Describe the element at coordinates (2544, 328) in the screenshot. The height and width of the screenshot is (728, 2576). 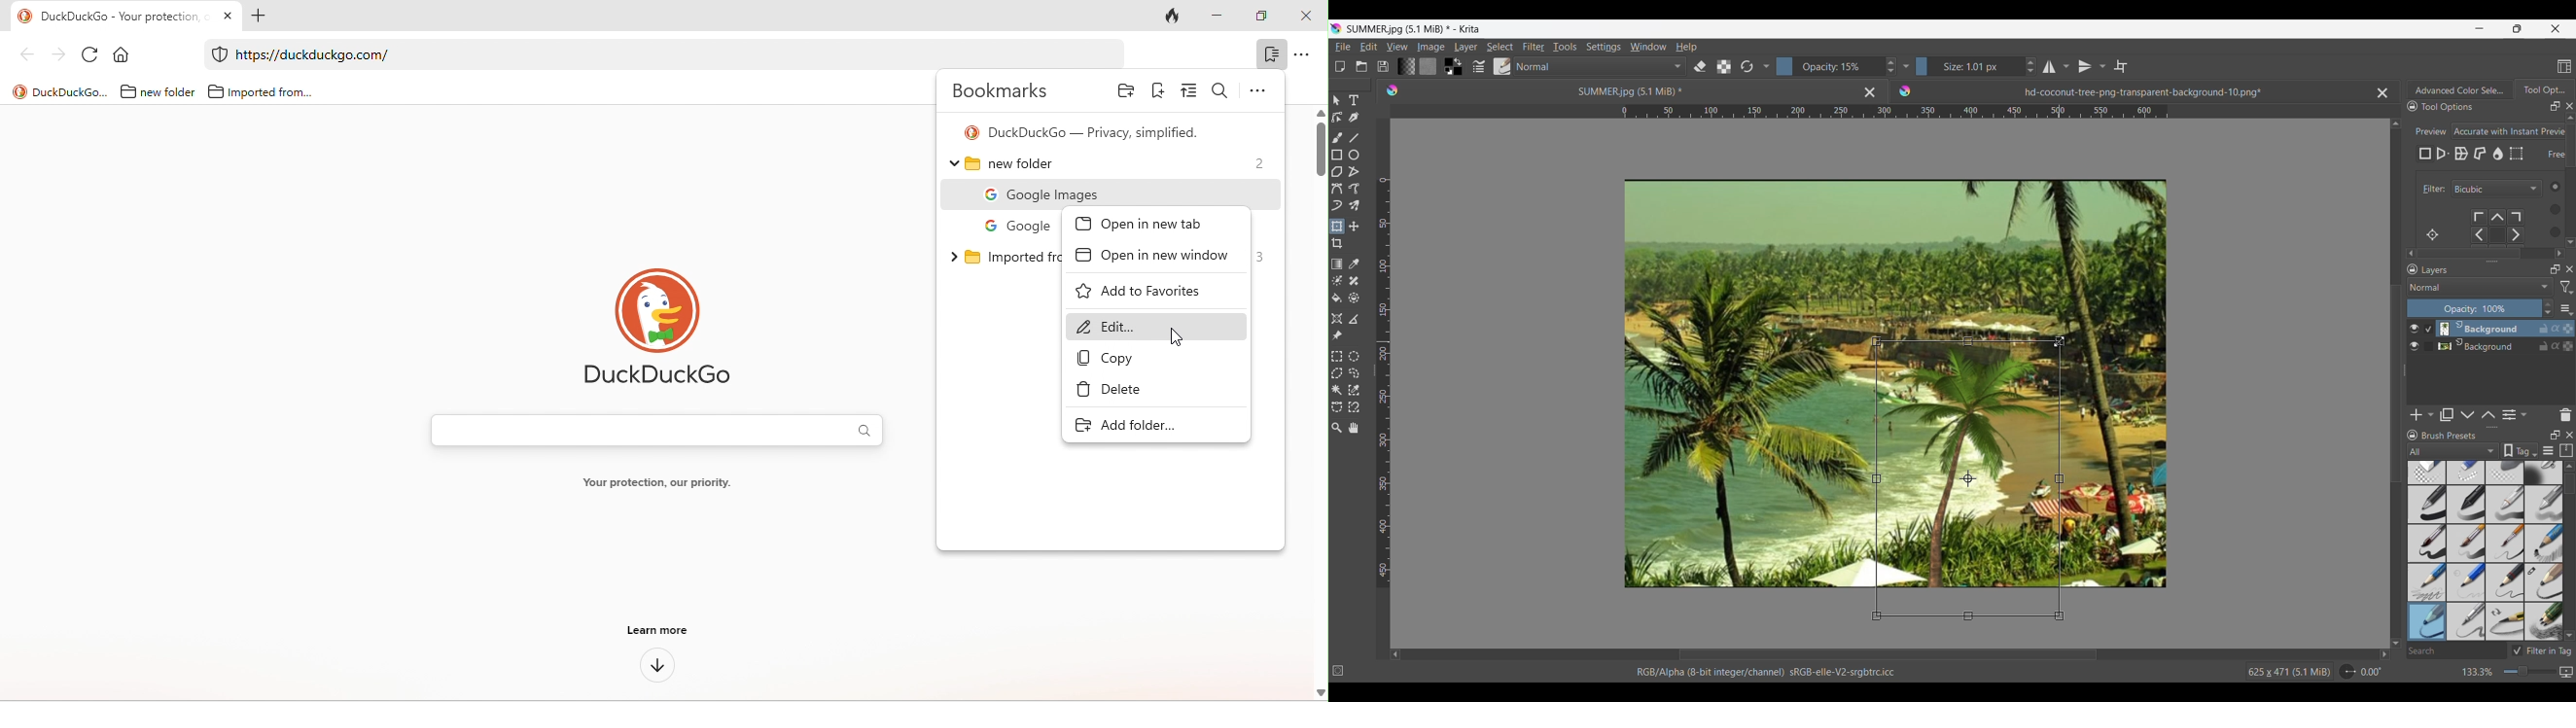
I see `Lock layer` at that location.